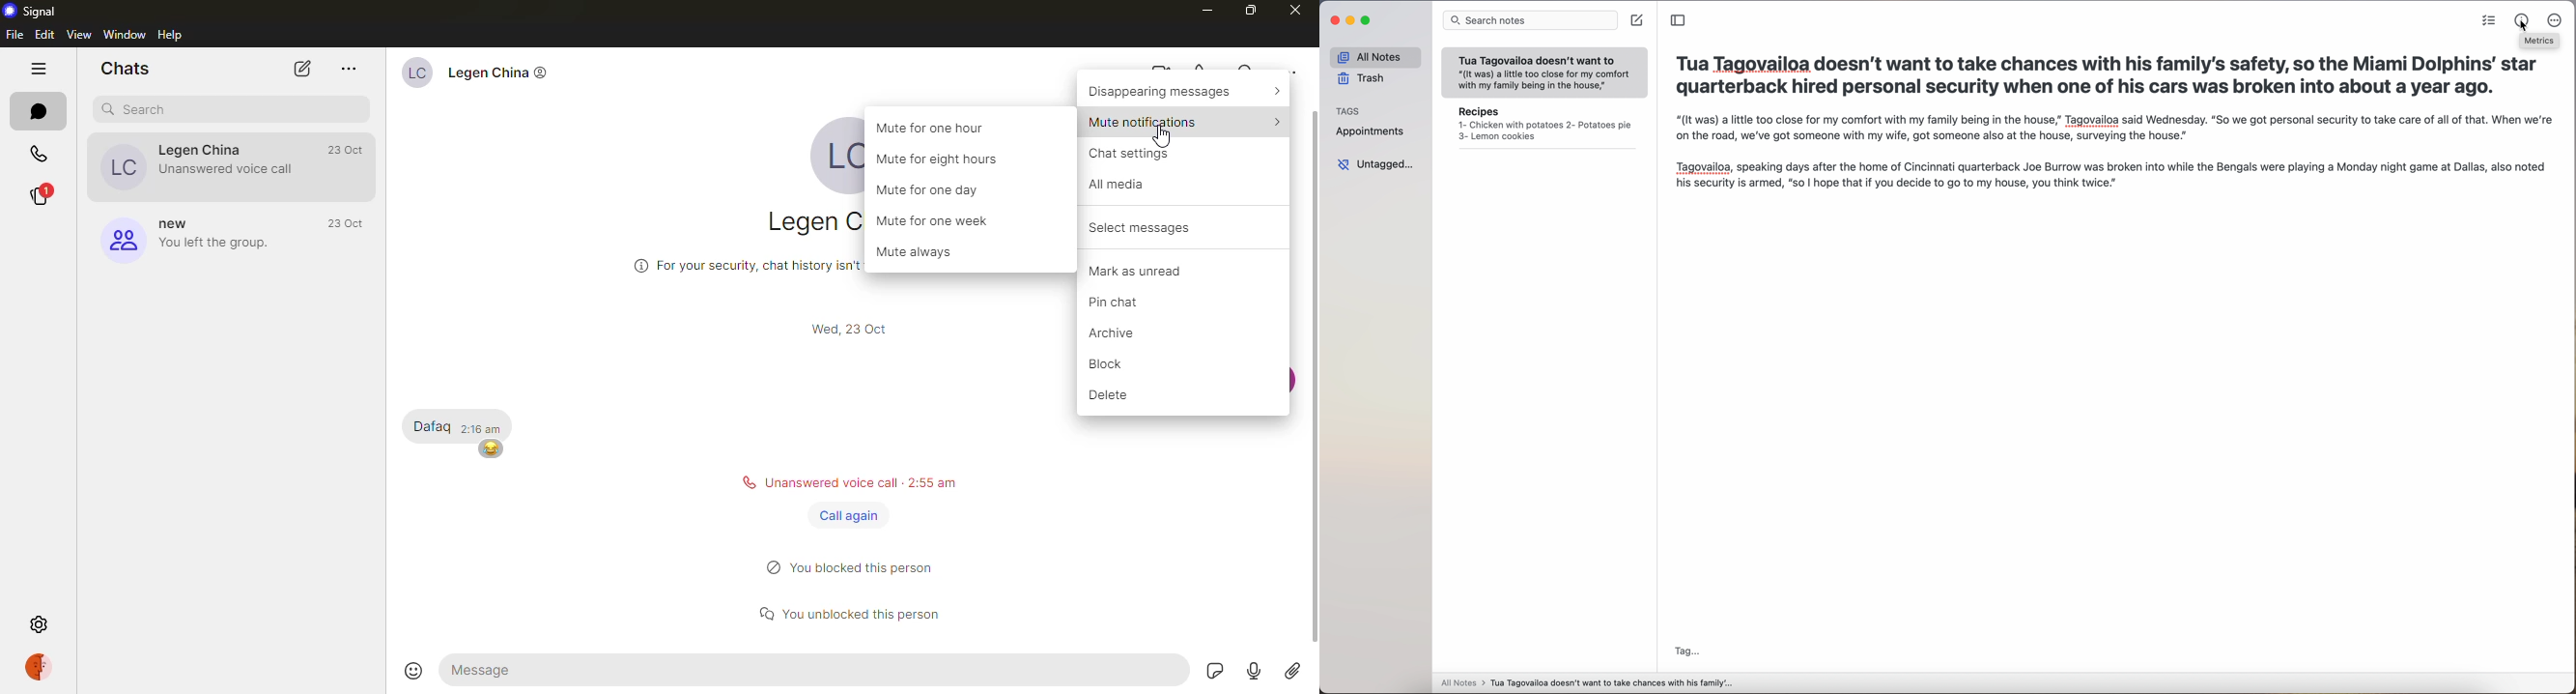 This screenshot has width=2576, height=700. I want to click on info, so click(740, 263).